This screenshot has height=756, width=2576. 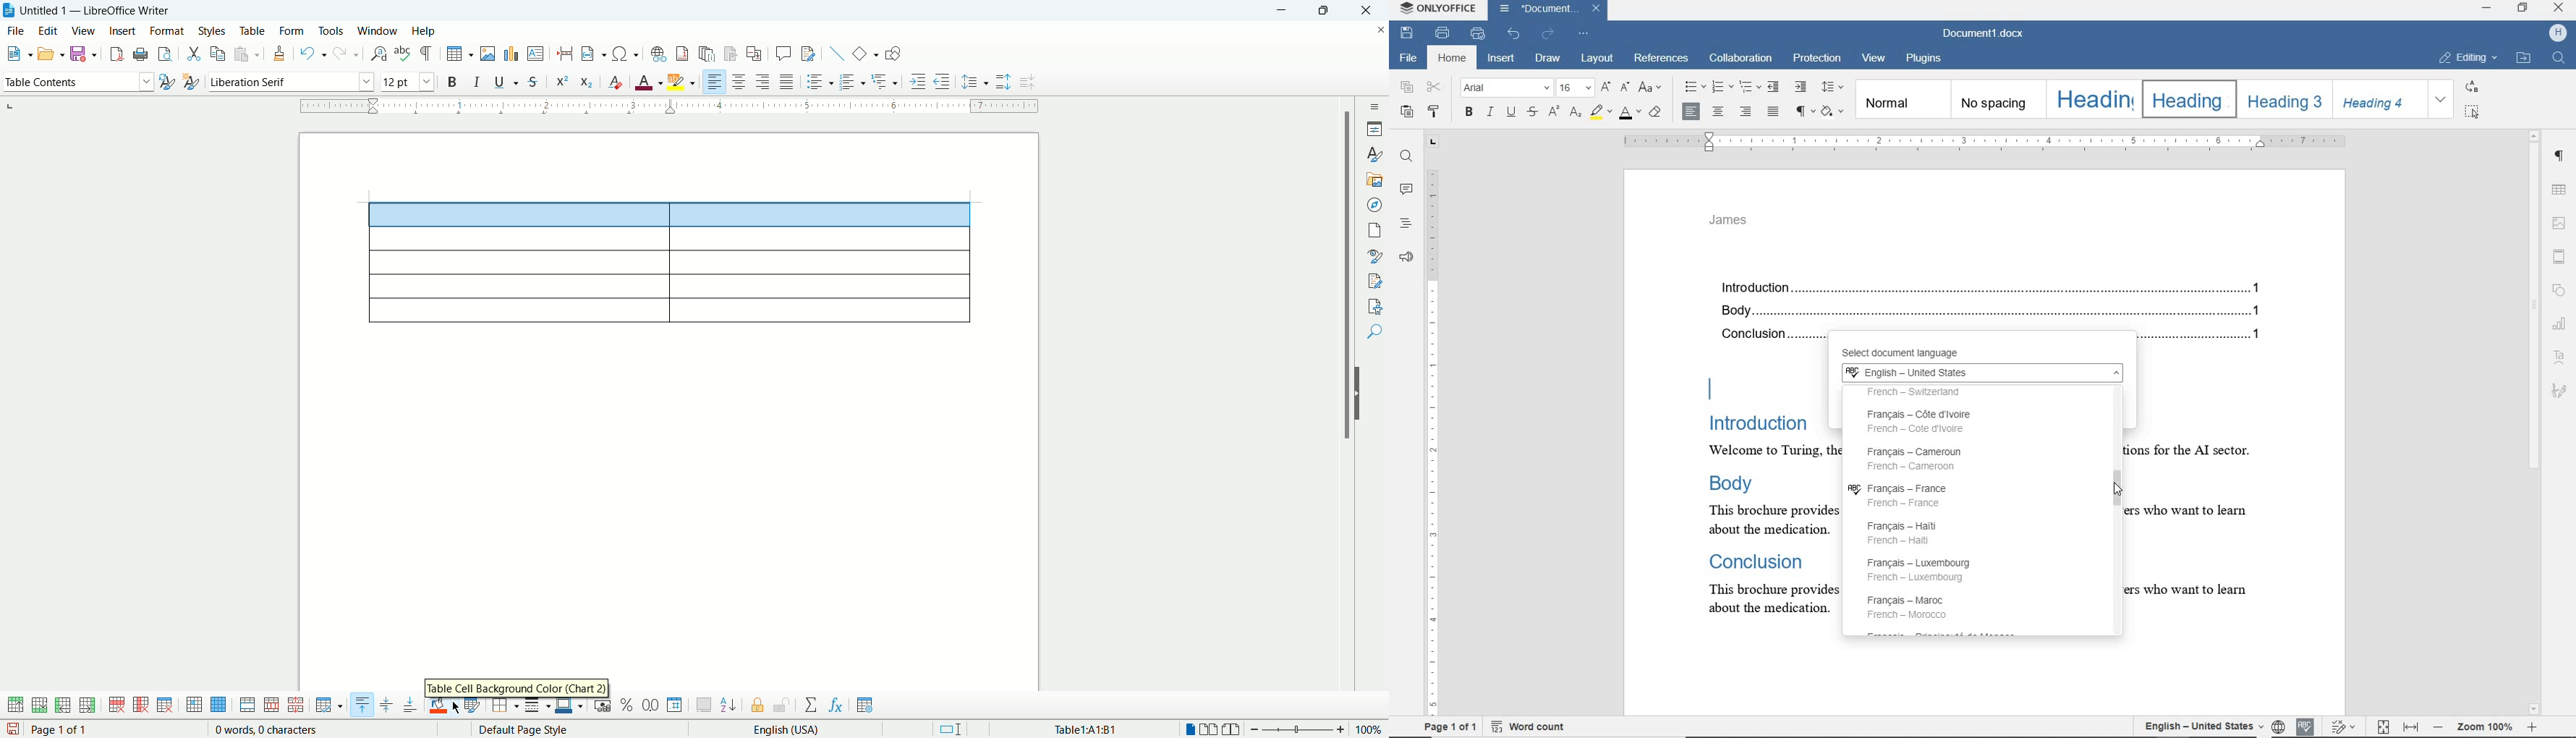 I want to click on border, so click(x=670, y=108).